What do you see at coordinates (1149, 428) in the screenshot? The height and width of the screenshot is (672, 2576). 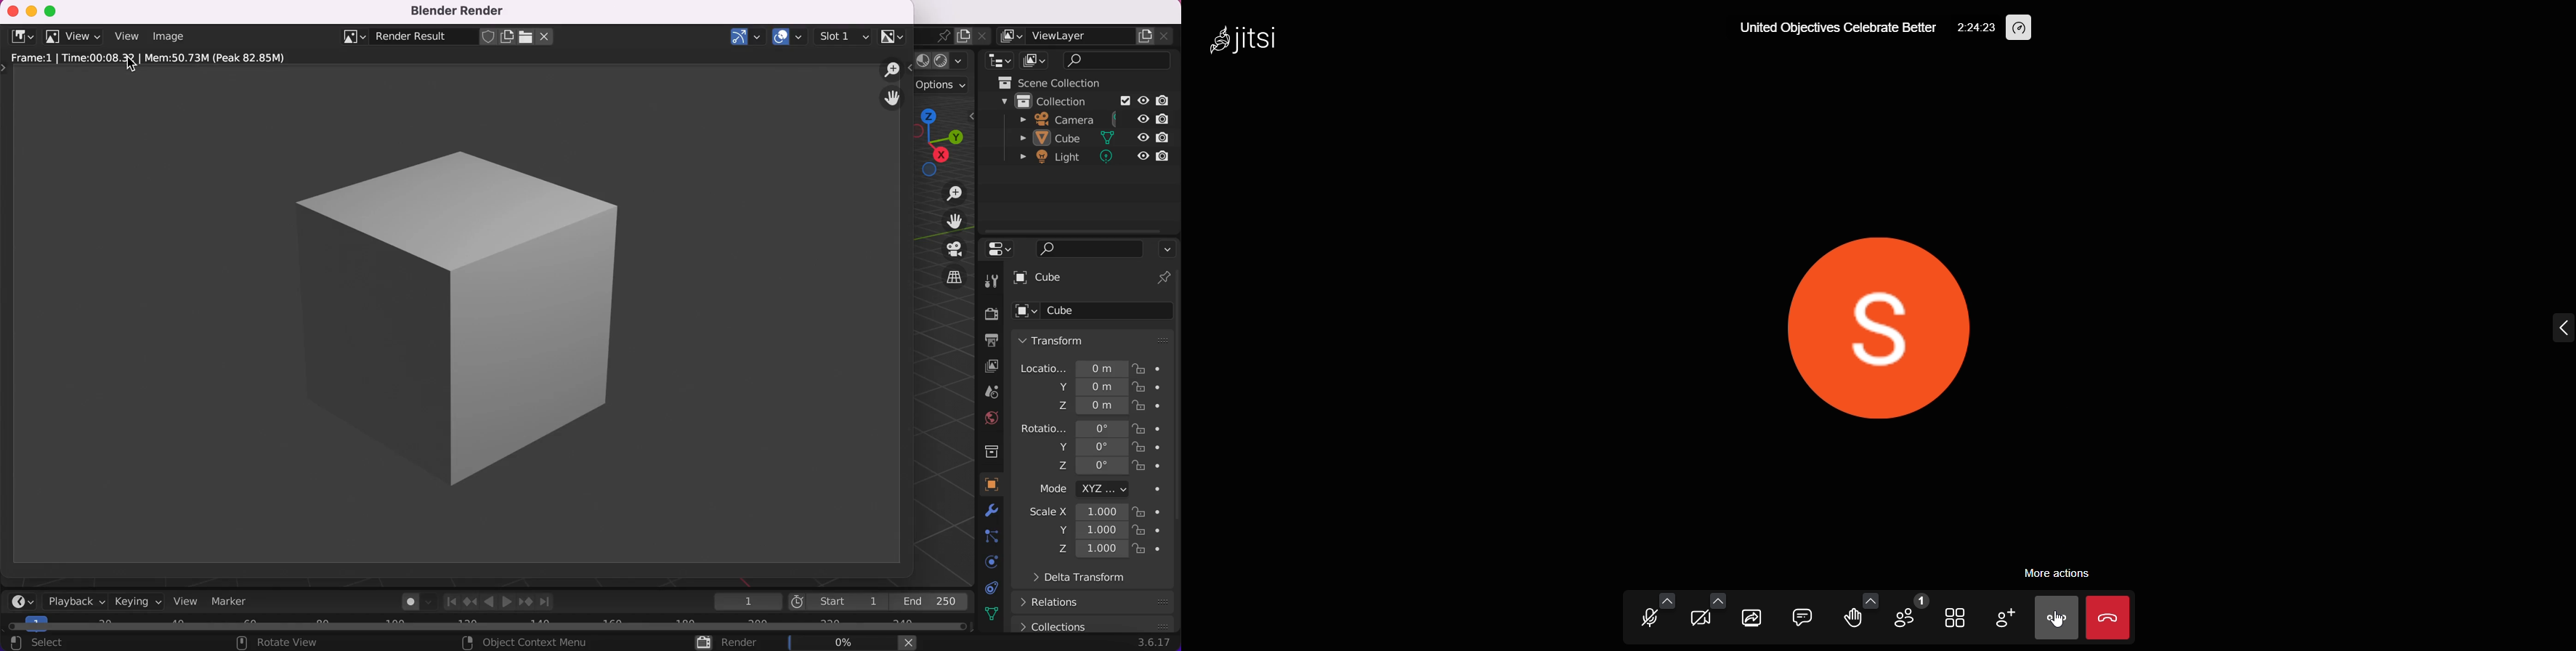 I see `lock` at bounding box center [1149, 428].